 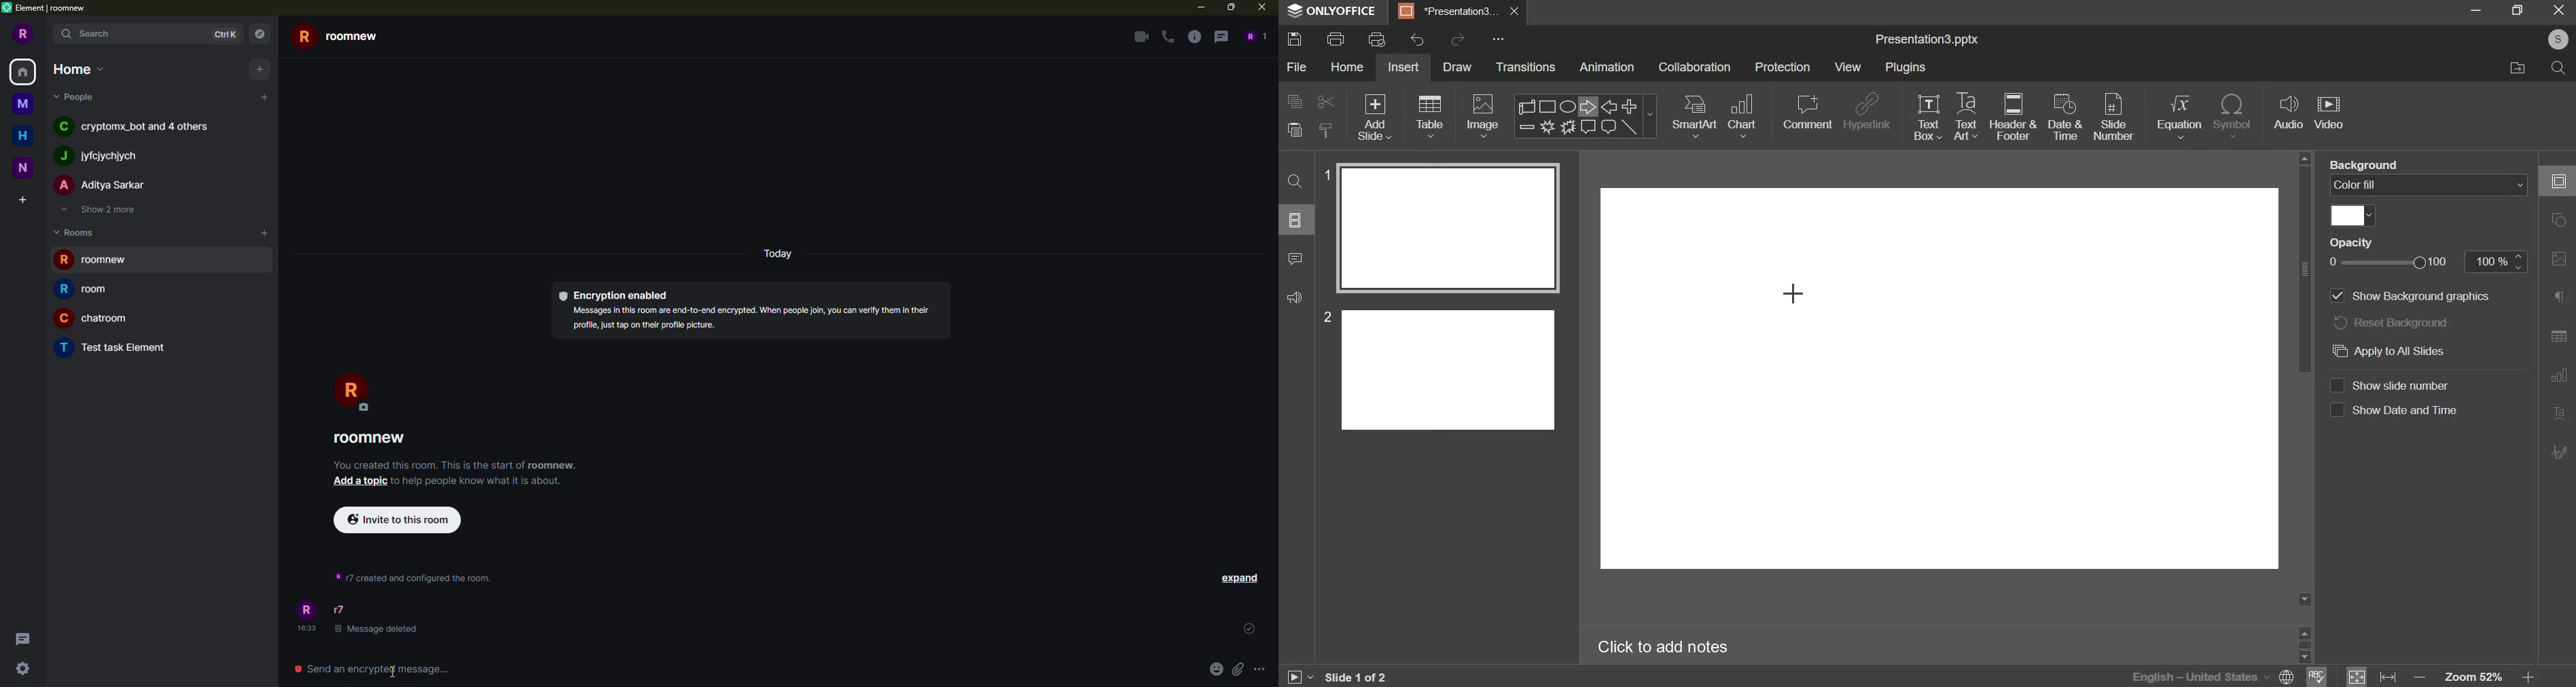 I want to click on home, so click(x=1348, y=67).